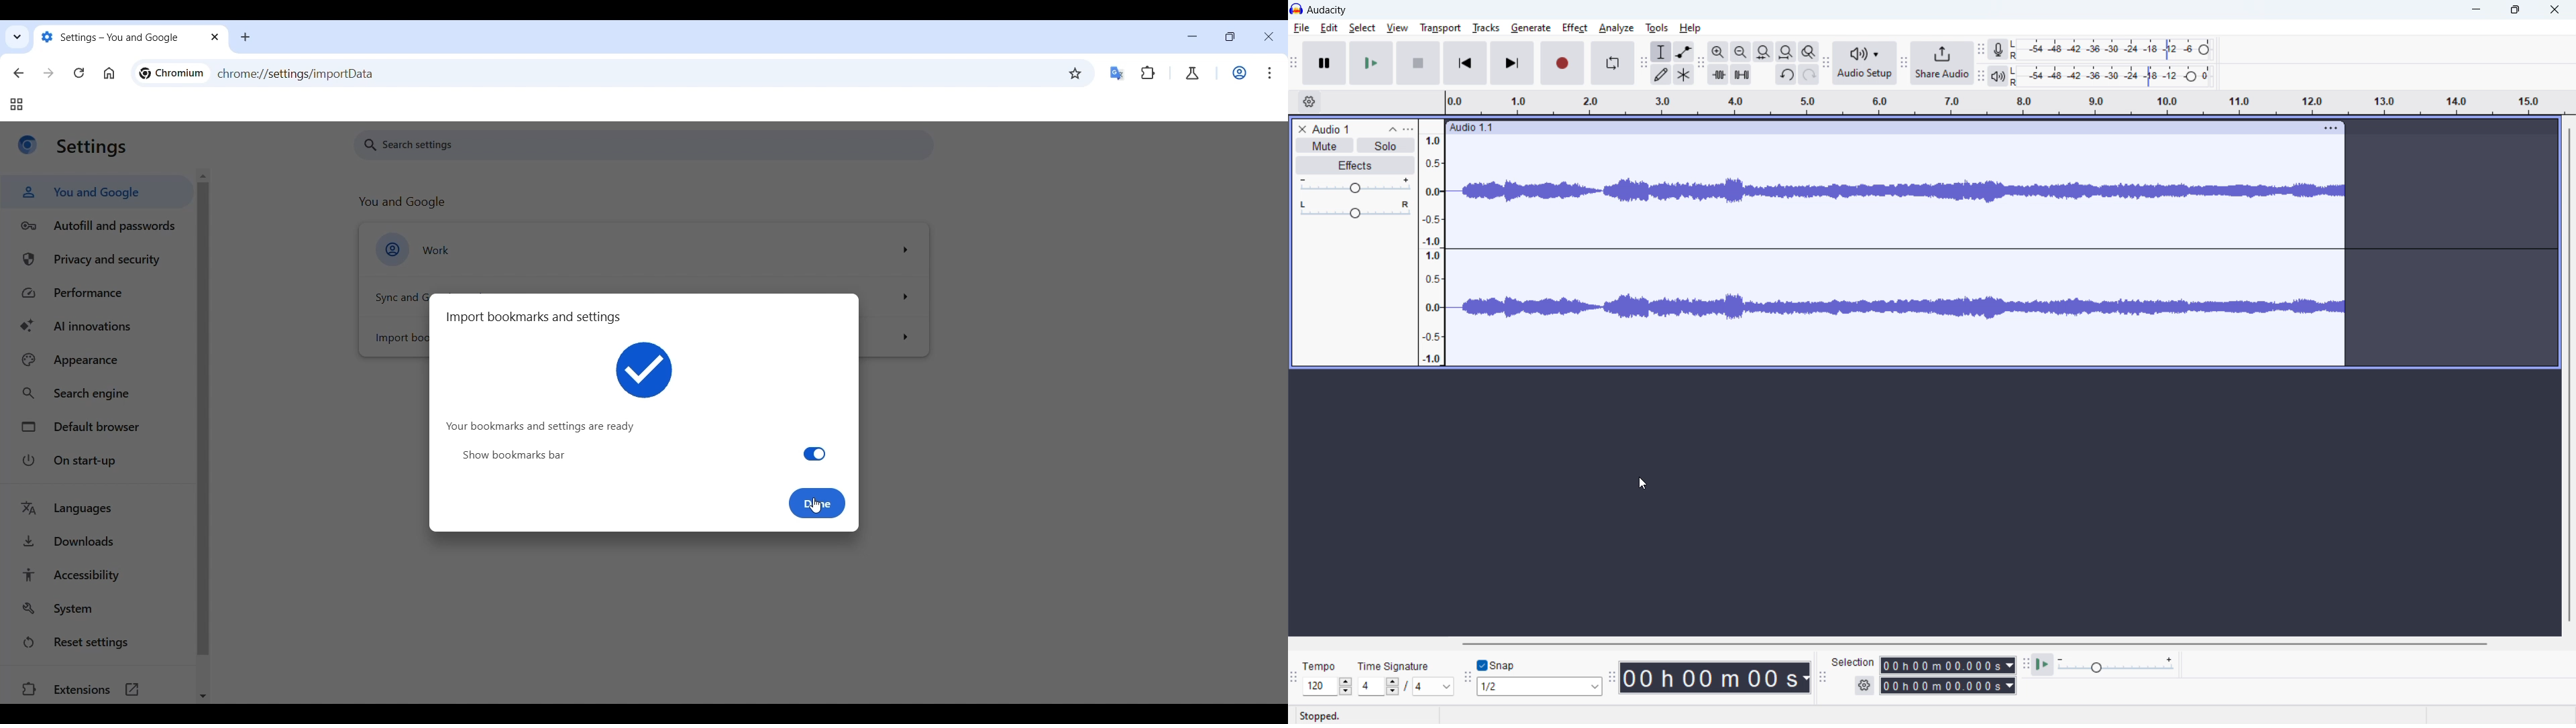  Describe the element at coordinates (1881, 127) in the screenshot. I see `click to drag` at that location.